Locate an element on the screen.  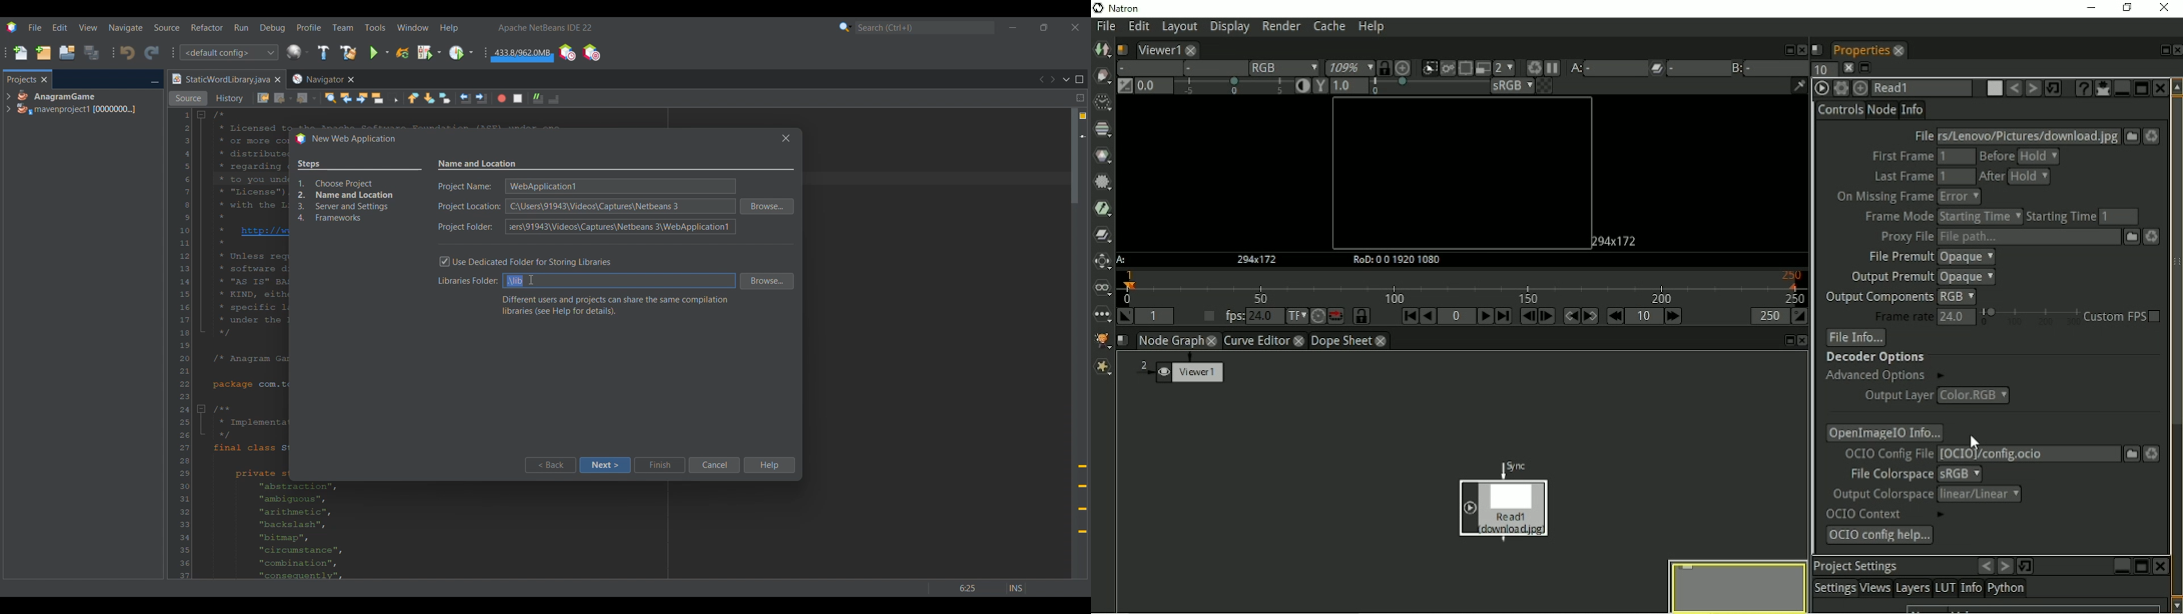
Close is located at coordinates (277, 80).